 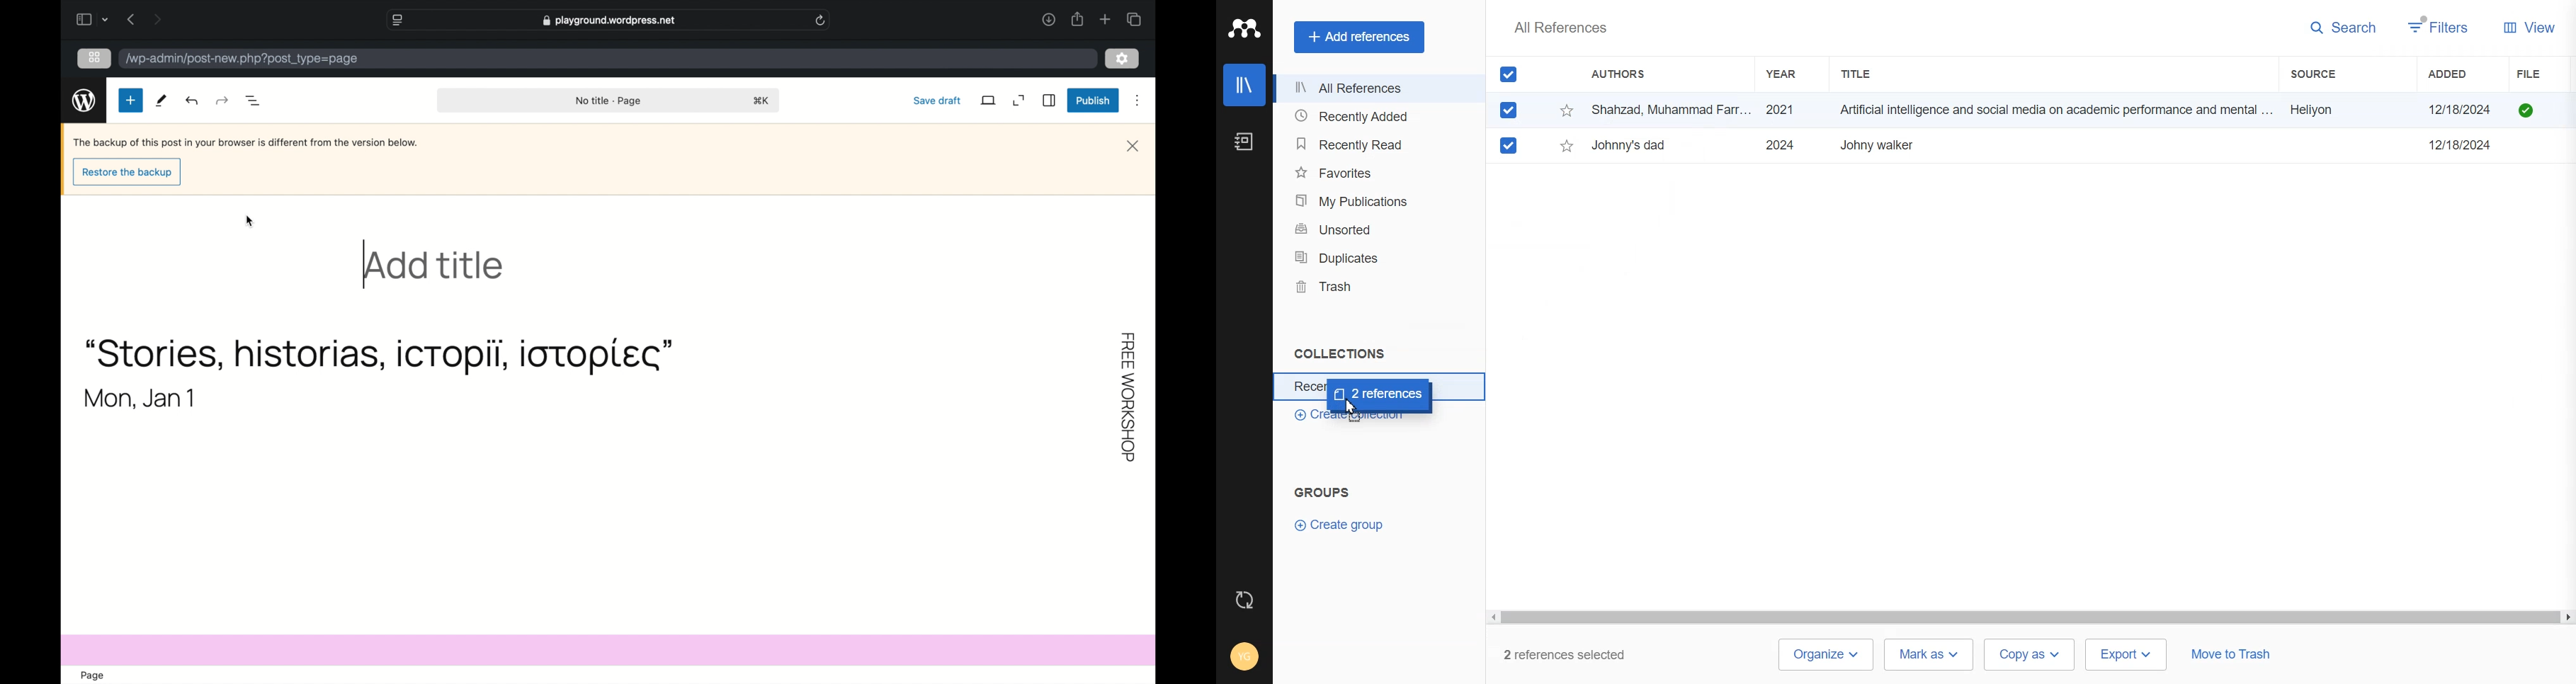 What do you see at coordinates (2031, 655) in the screenshot?
I see `Copy as` at bounding box center [2031, 655].